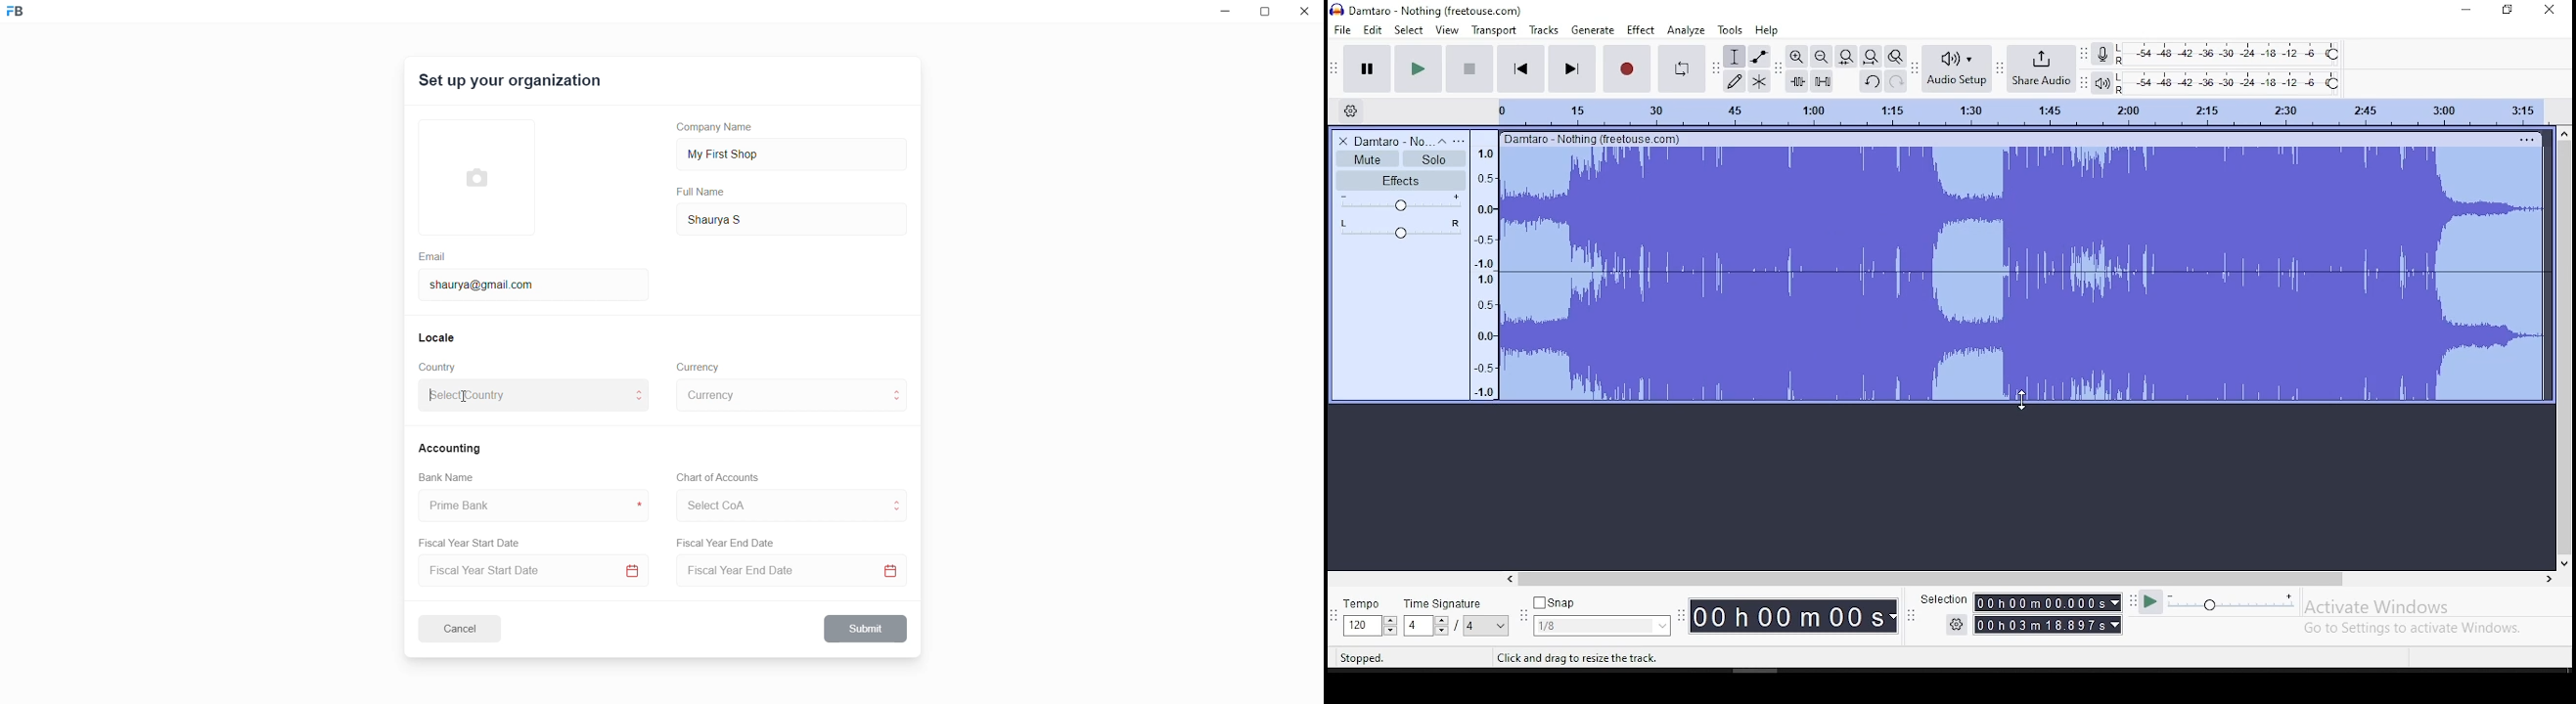 The image size is (2576, 728). I want to click on , so click(1591, 138).